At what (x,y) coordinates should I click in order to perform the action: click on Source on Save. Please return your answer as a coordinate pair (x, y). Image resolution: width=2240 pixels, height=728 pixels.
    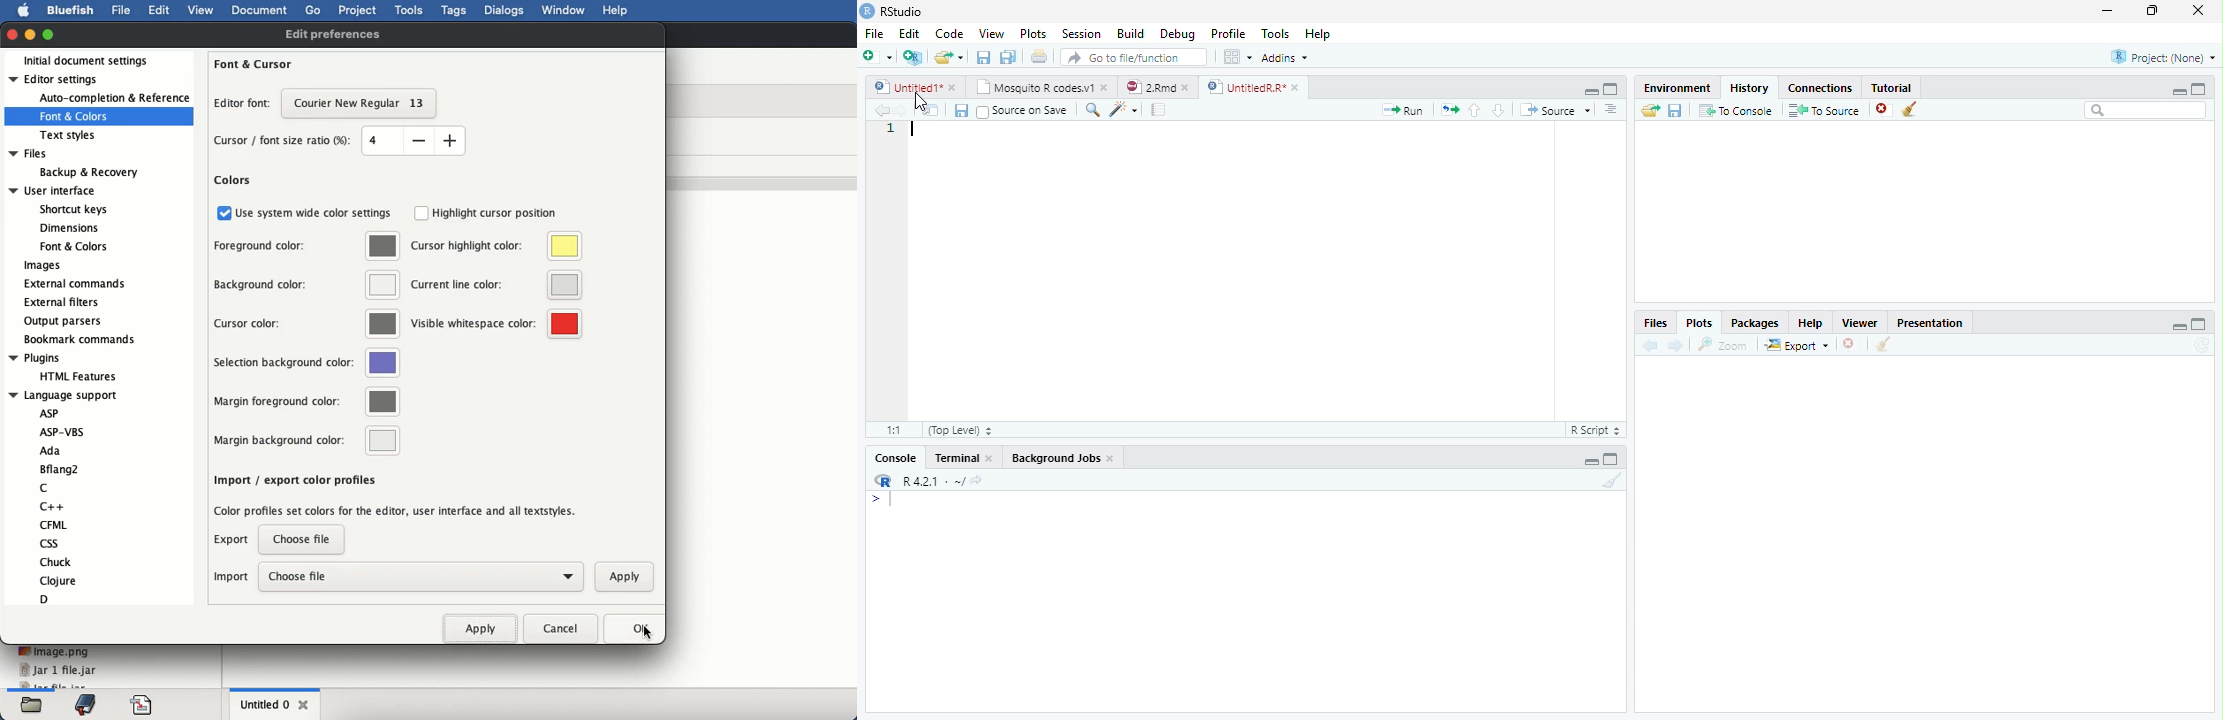
    Looking at the image, I should click on (1025, 111).